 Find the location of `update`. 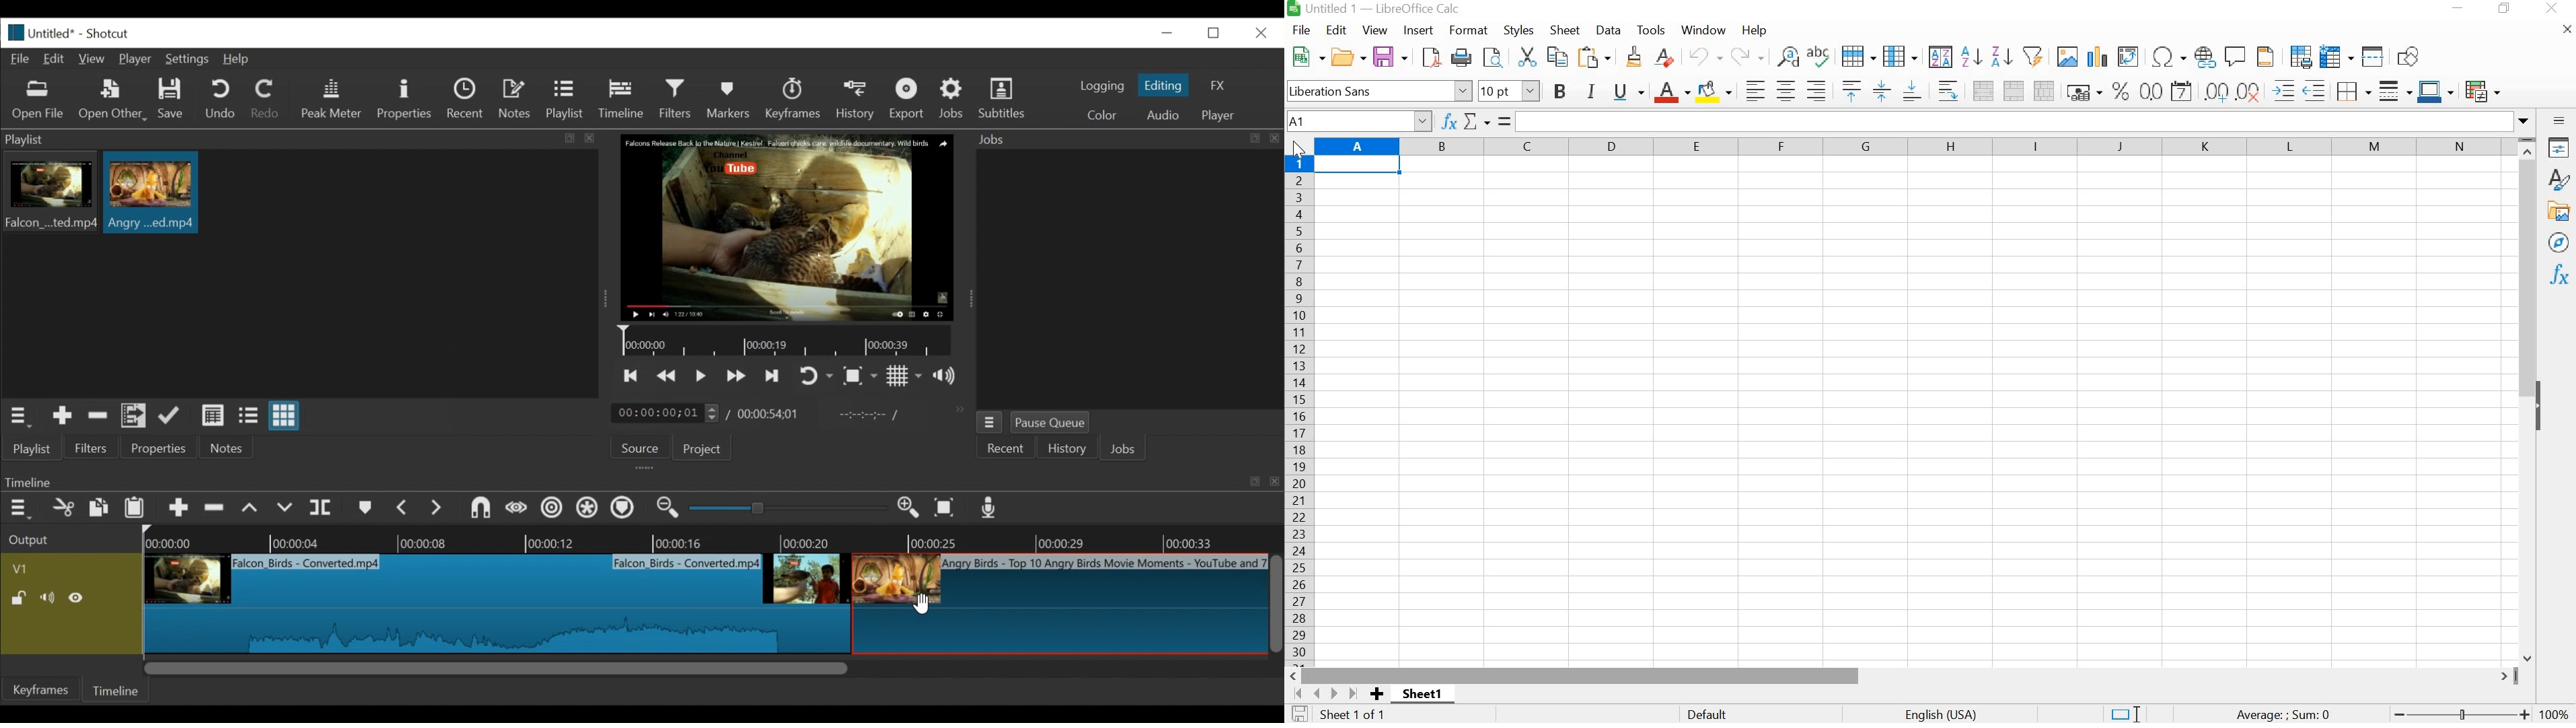

update is located at coordinates (172, 418).